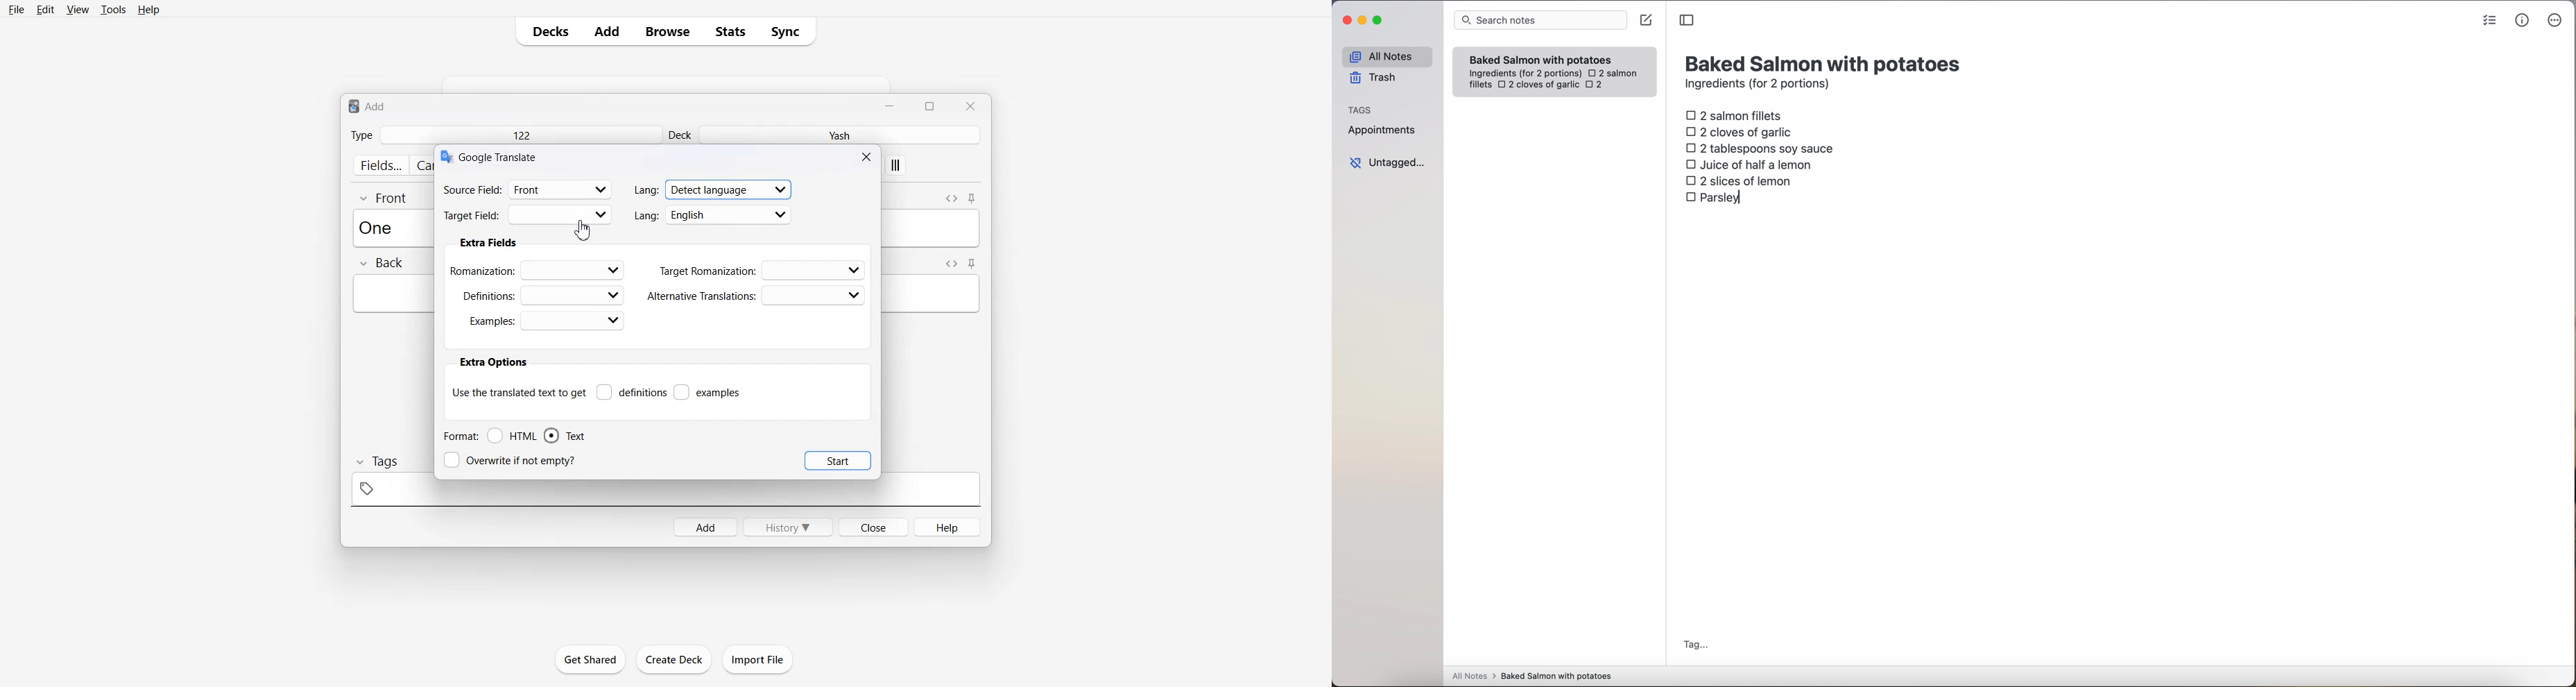  I want to click on Close, so click(970, 105).